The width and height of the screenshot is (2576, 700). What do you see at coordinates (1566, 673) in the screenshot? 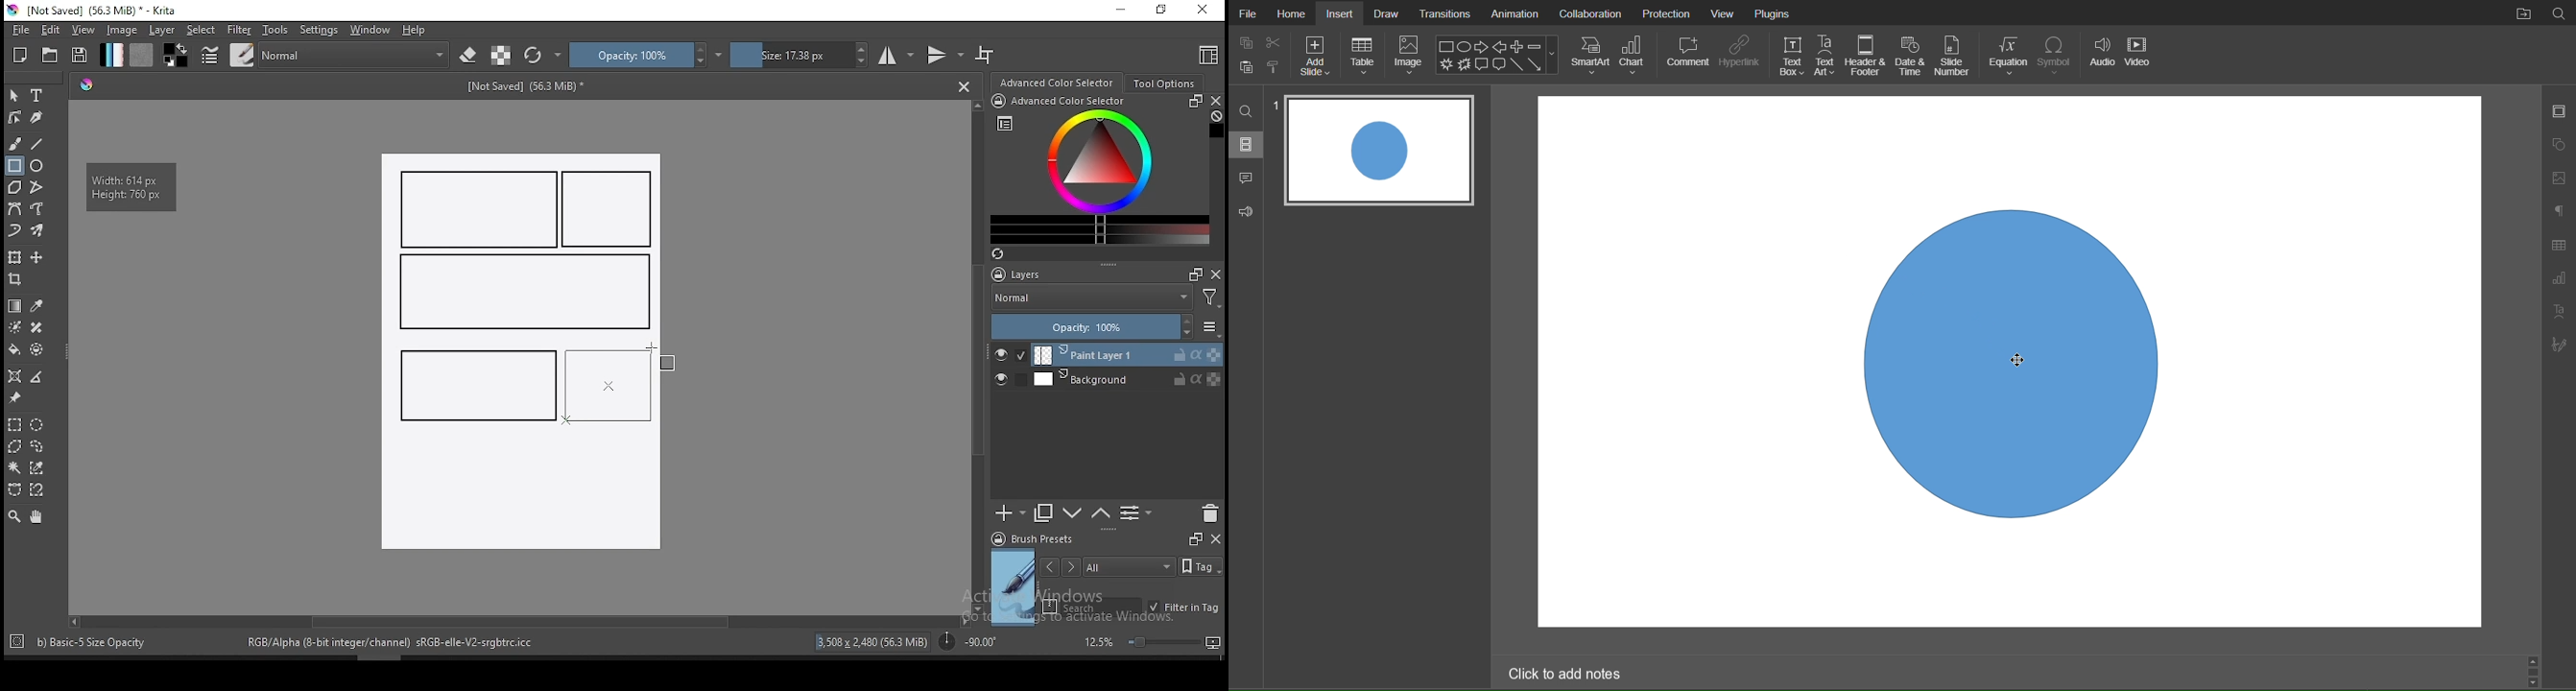
I see `Click to add notes` at bounding box center [1566, 673].